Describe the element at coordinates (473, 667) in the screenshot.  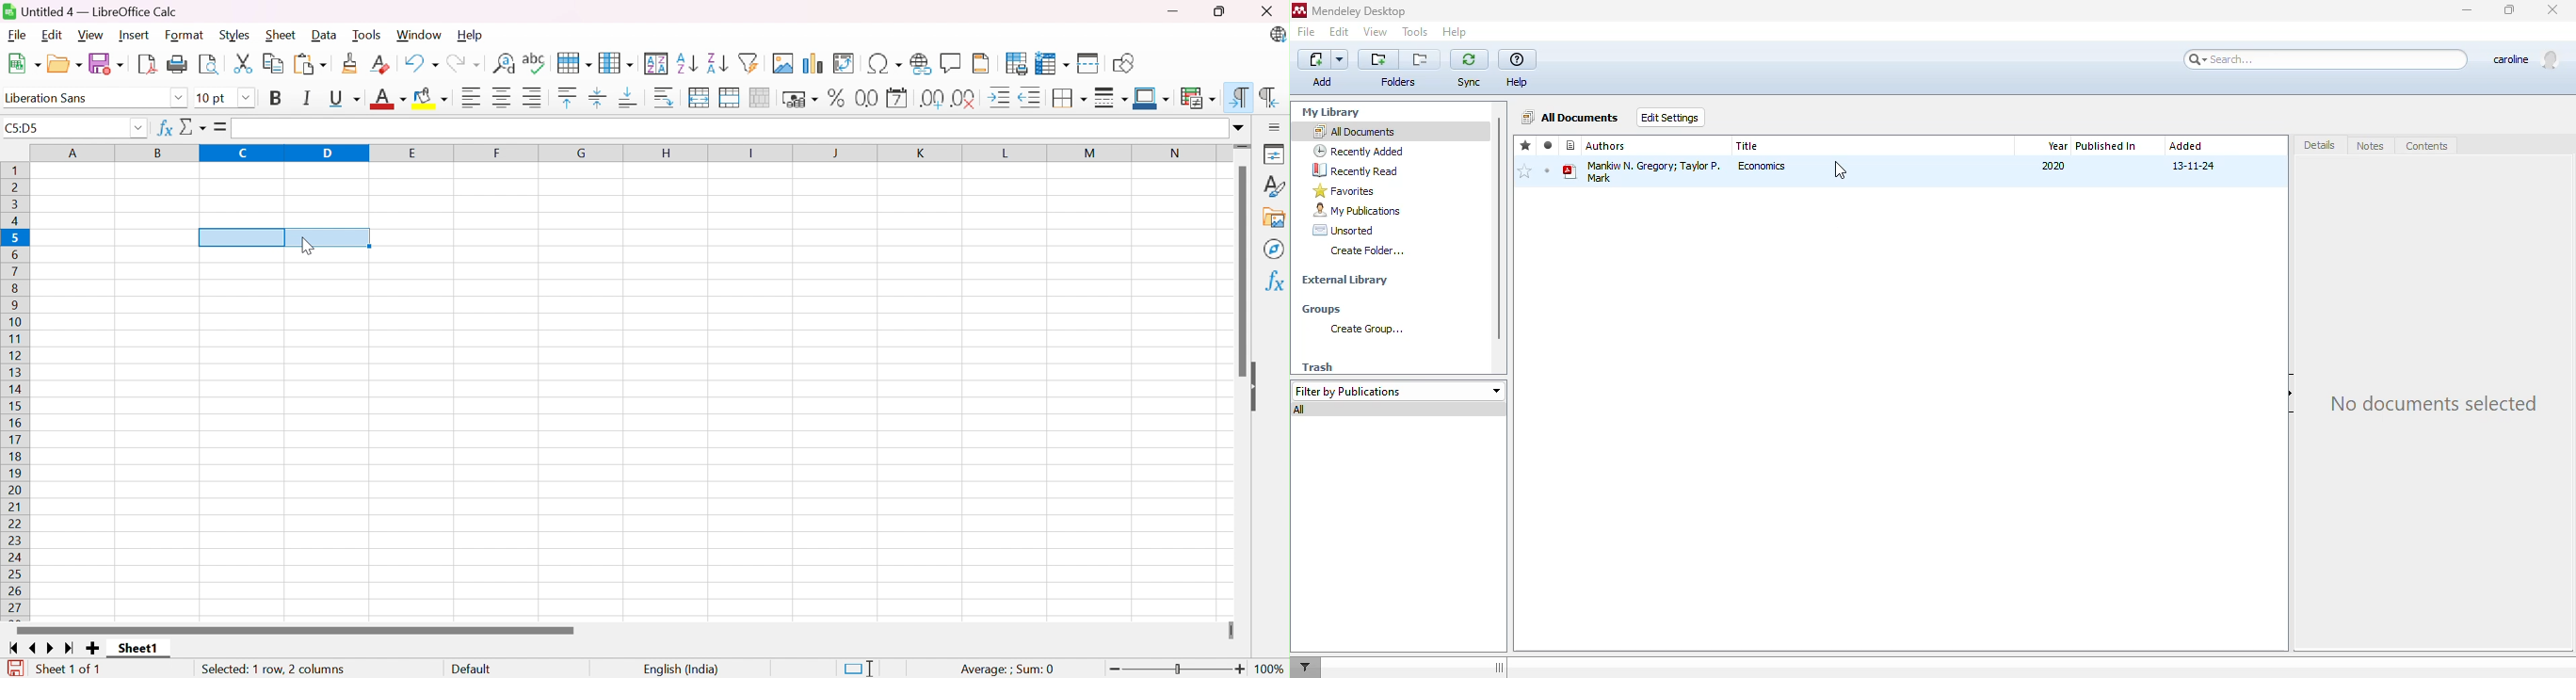
I see `Default` at that location.